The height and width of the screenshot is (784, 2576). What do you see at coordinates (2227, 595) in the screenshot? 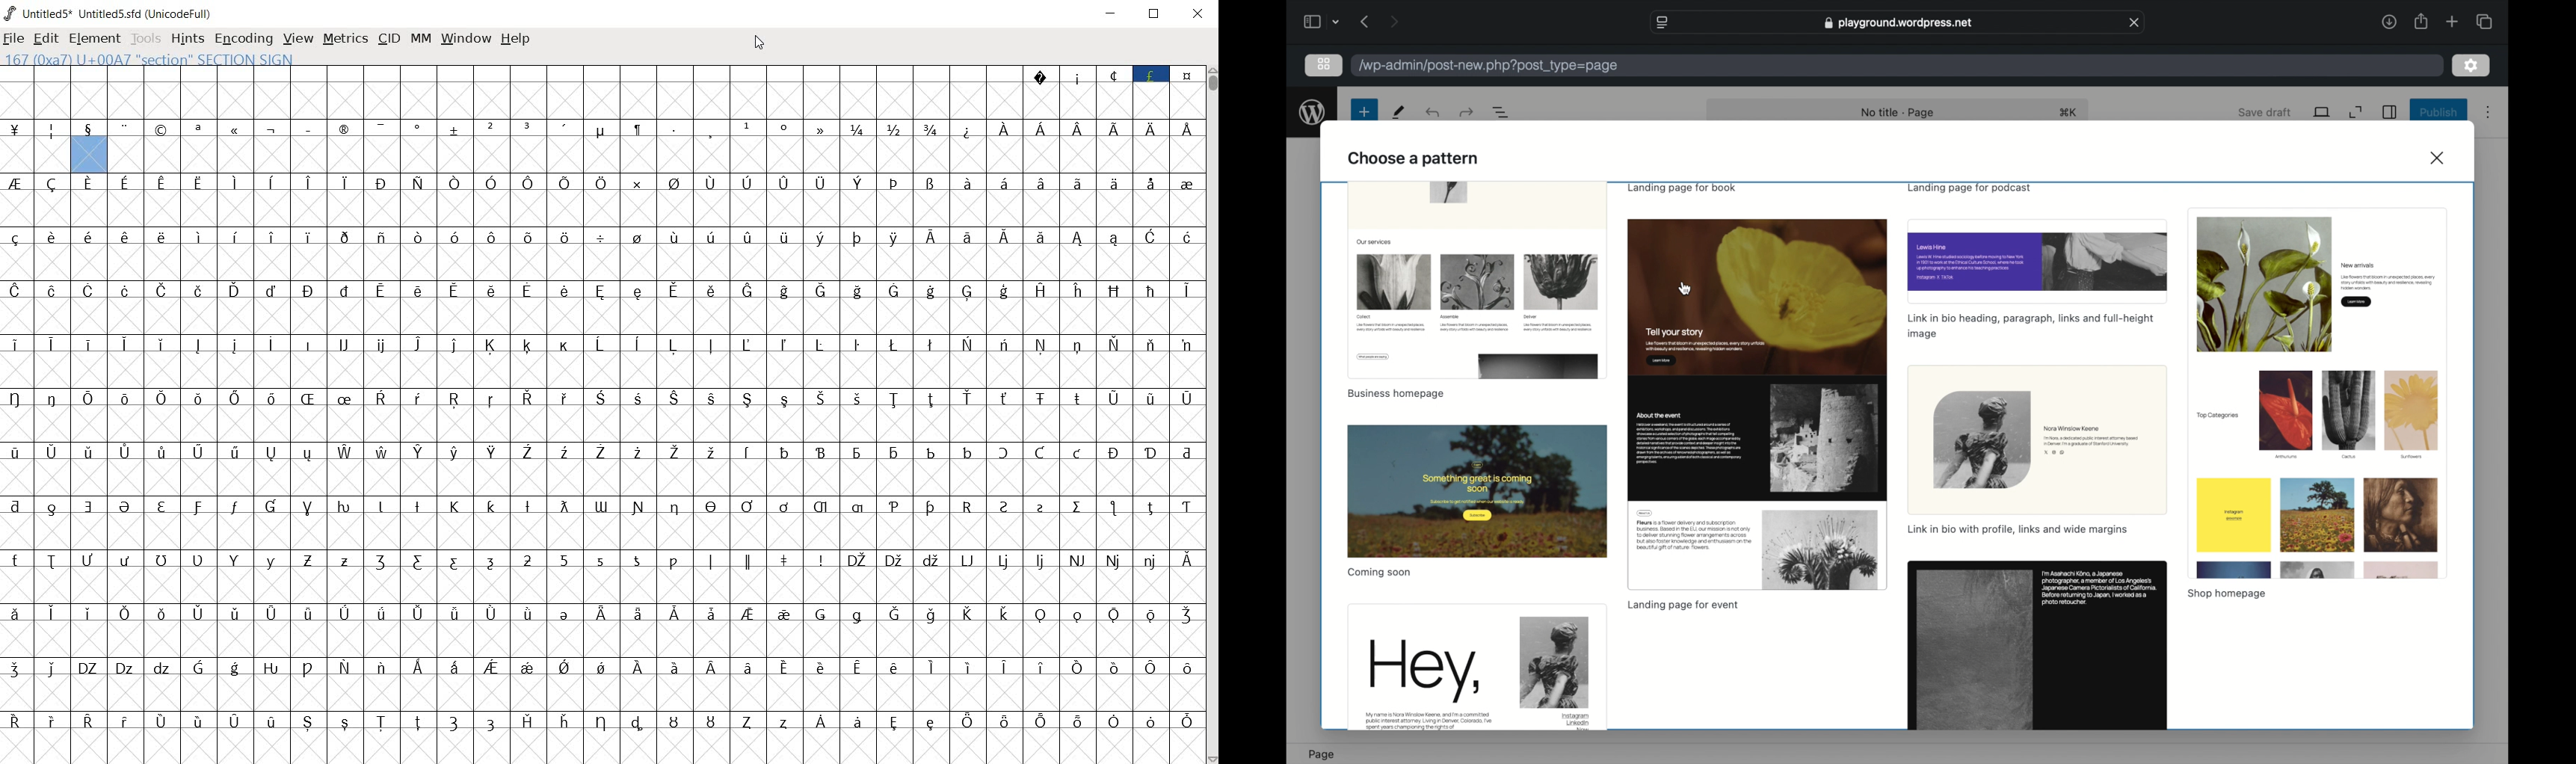
I see `shop homepage` at bounding box center [2227, 595].